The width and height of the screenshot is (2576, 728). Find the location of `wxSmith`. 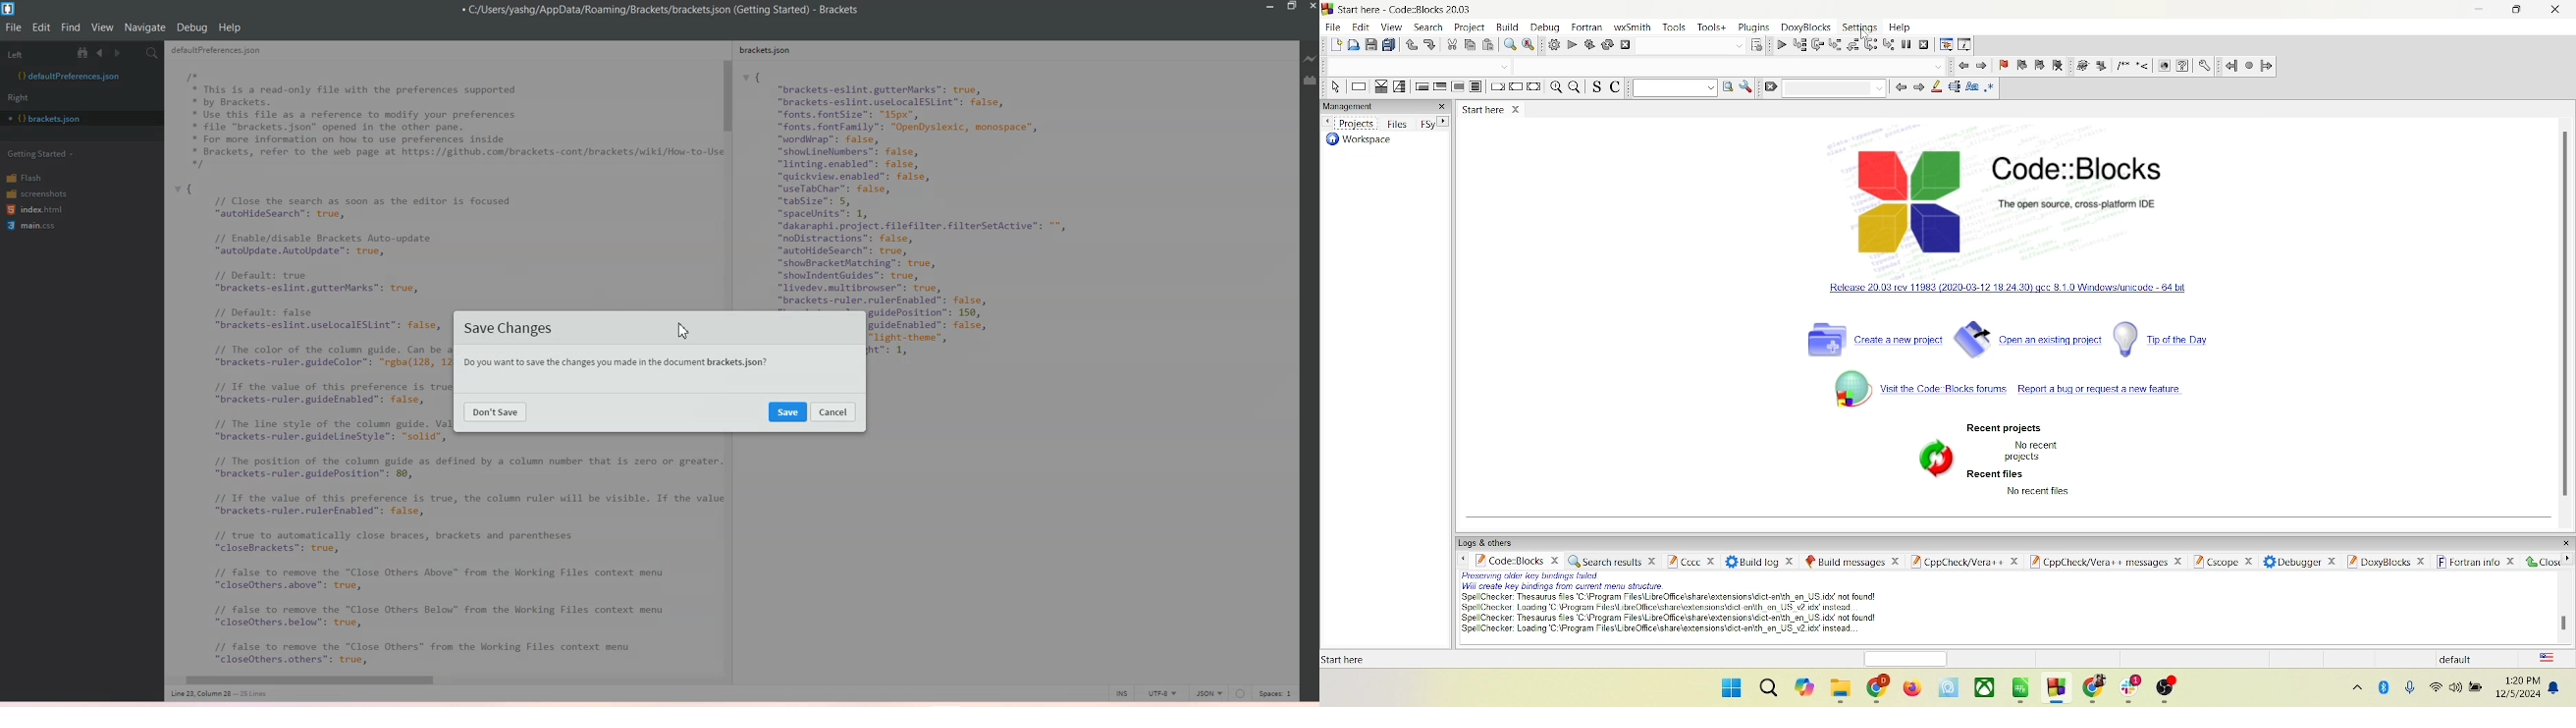

wxSmith is located at coordinates (1634, 27).